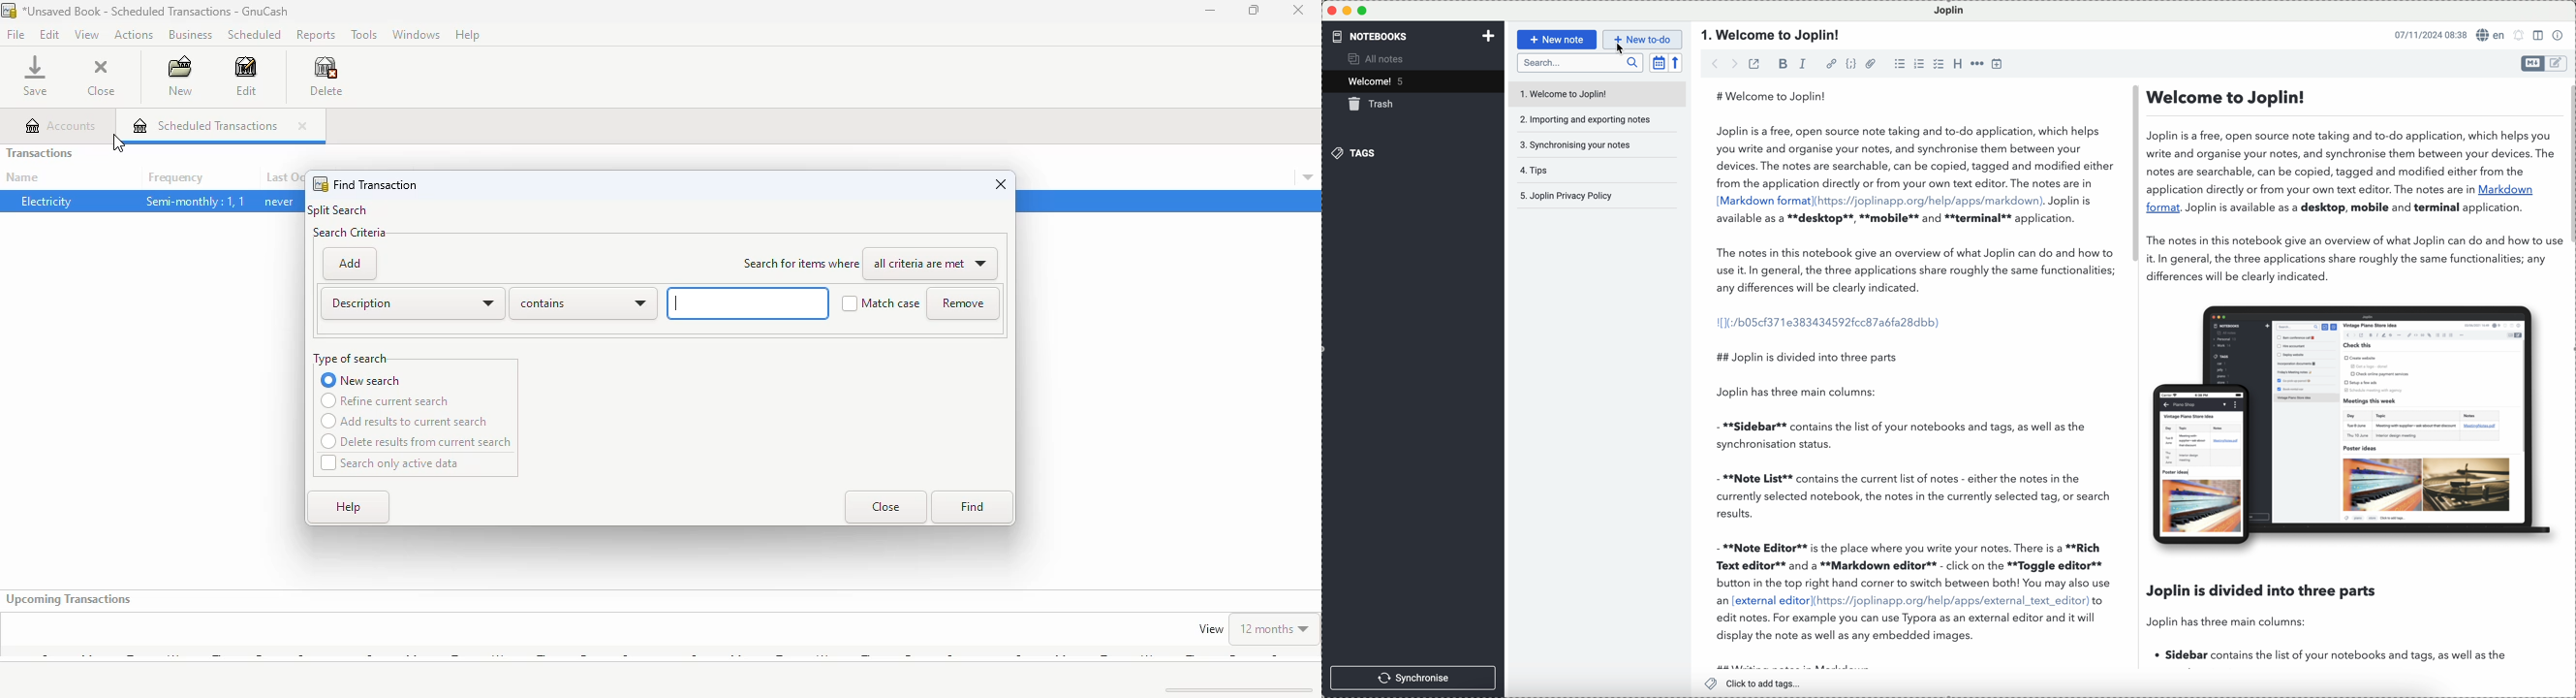  I want to click on notebooks tab, so click(1378, 36).